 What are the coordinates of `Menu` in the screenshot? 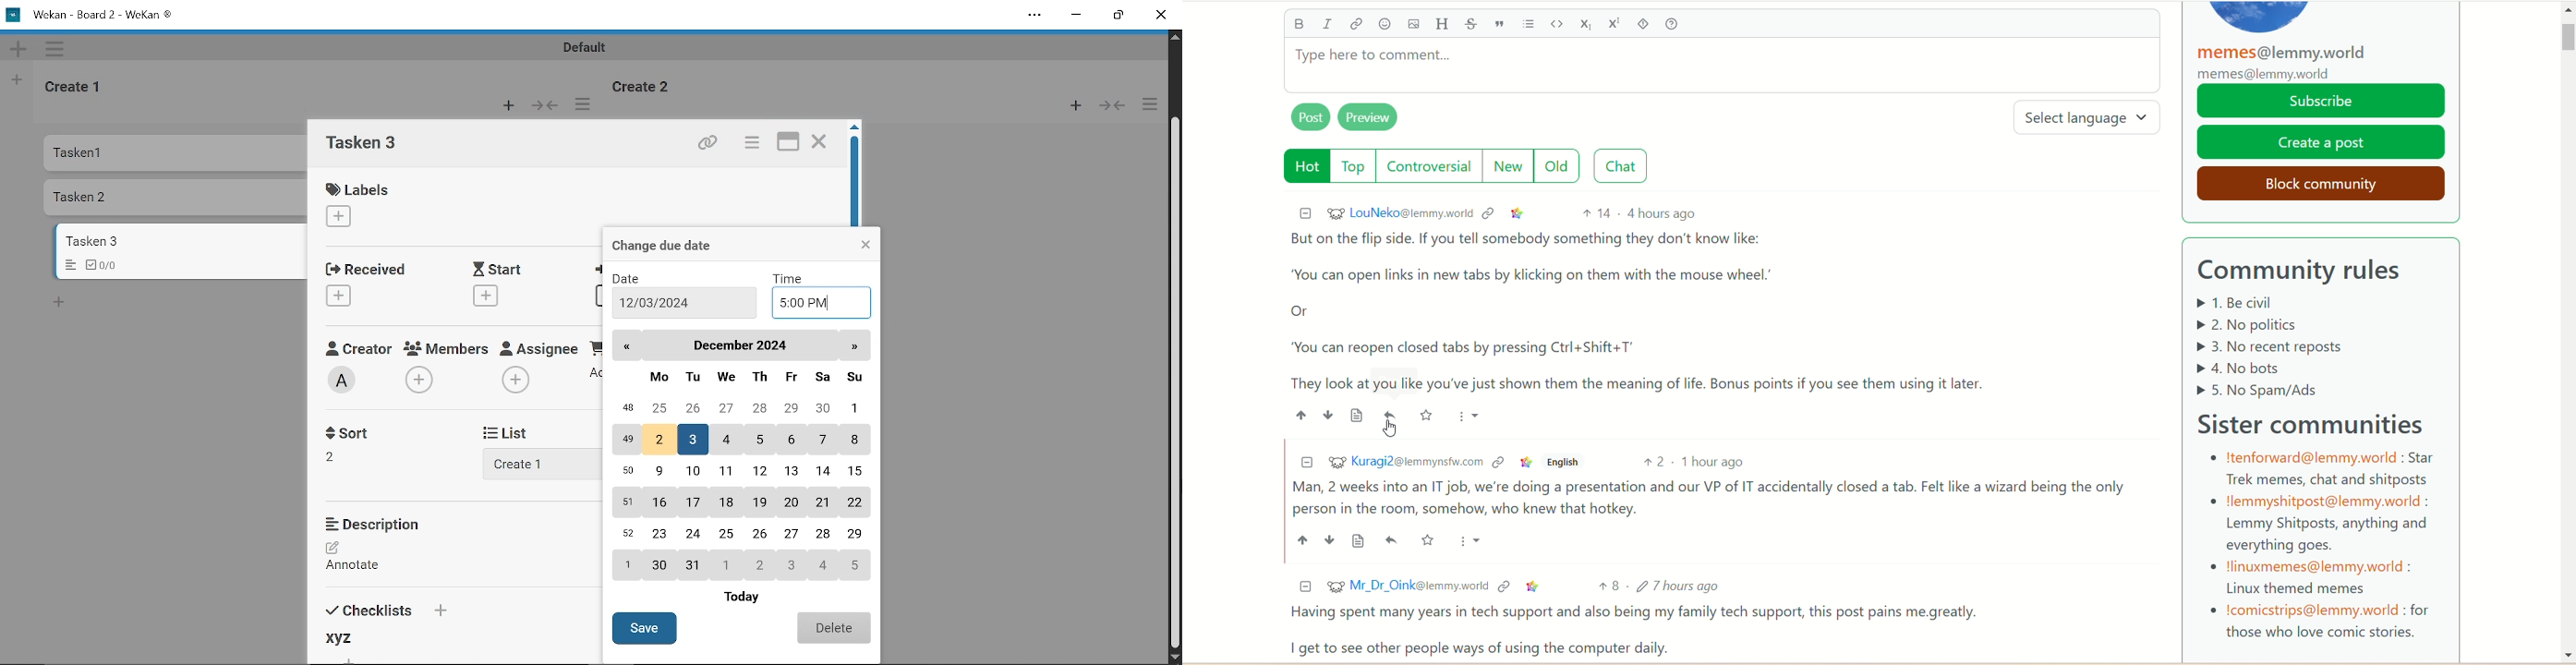 It's located at (70, 266).